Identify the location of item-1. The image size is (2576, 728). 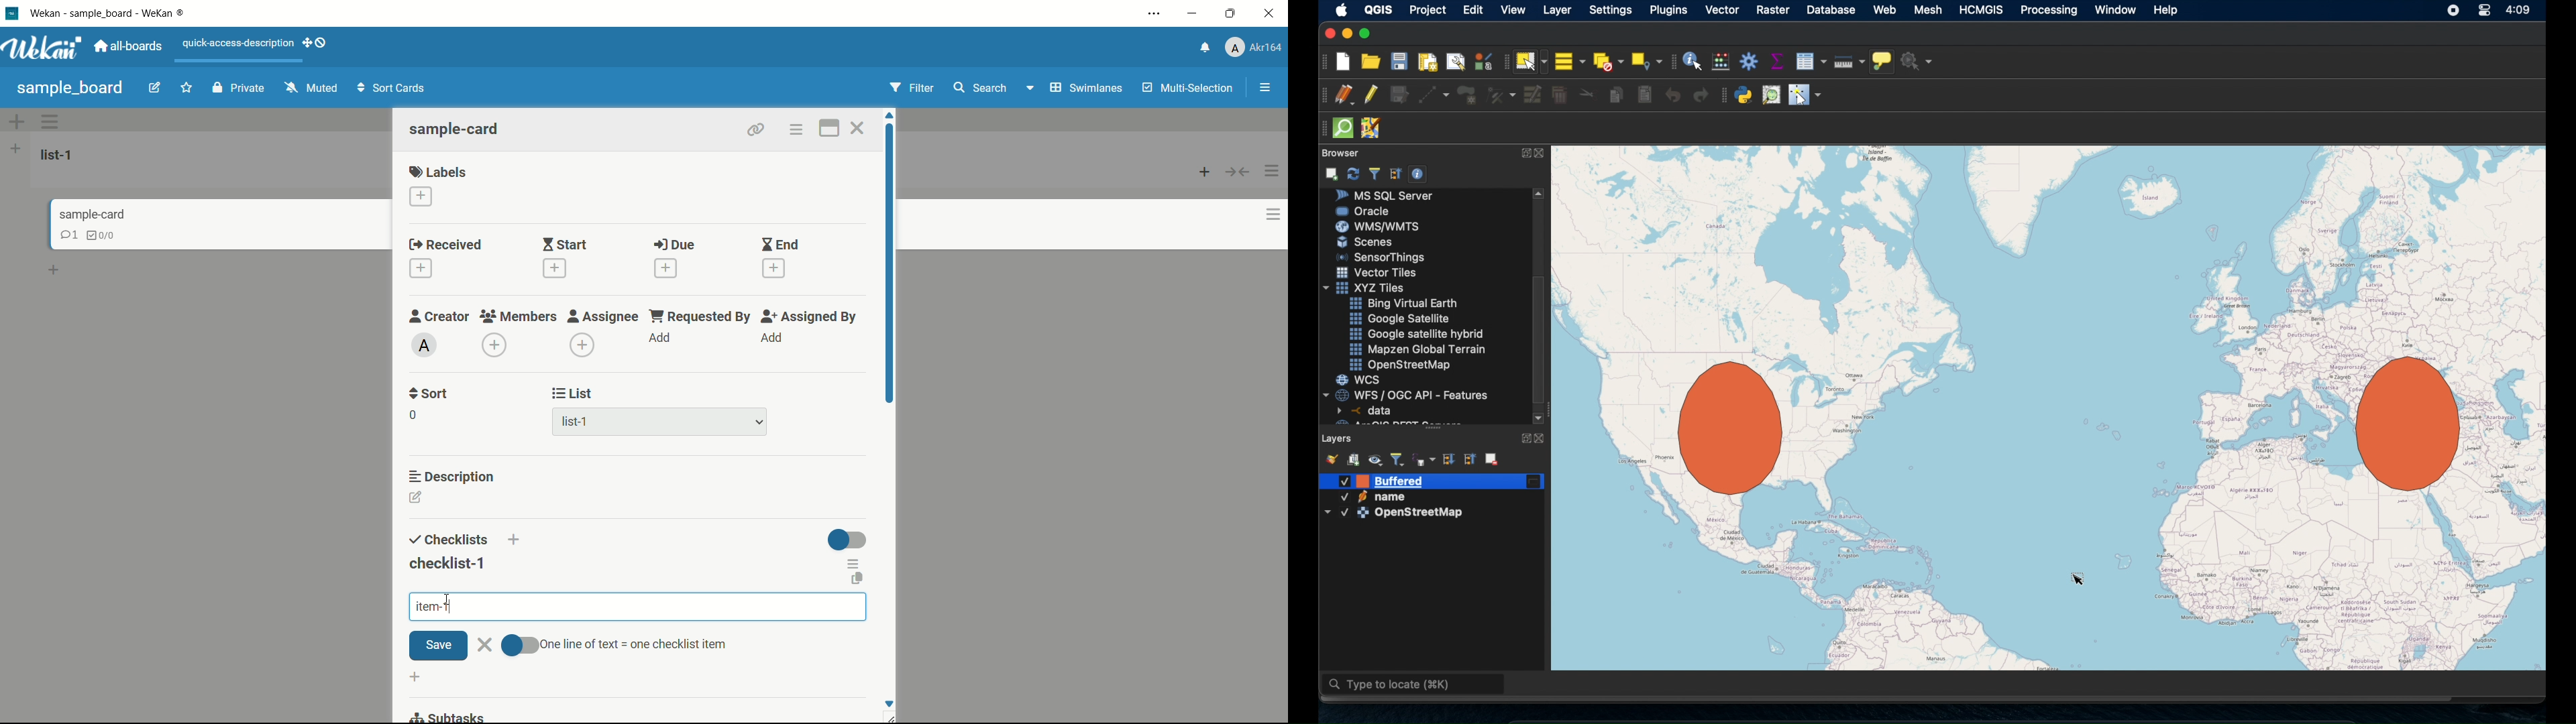
(502, 606).